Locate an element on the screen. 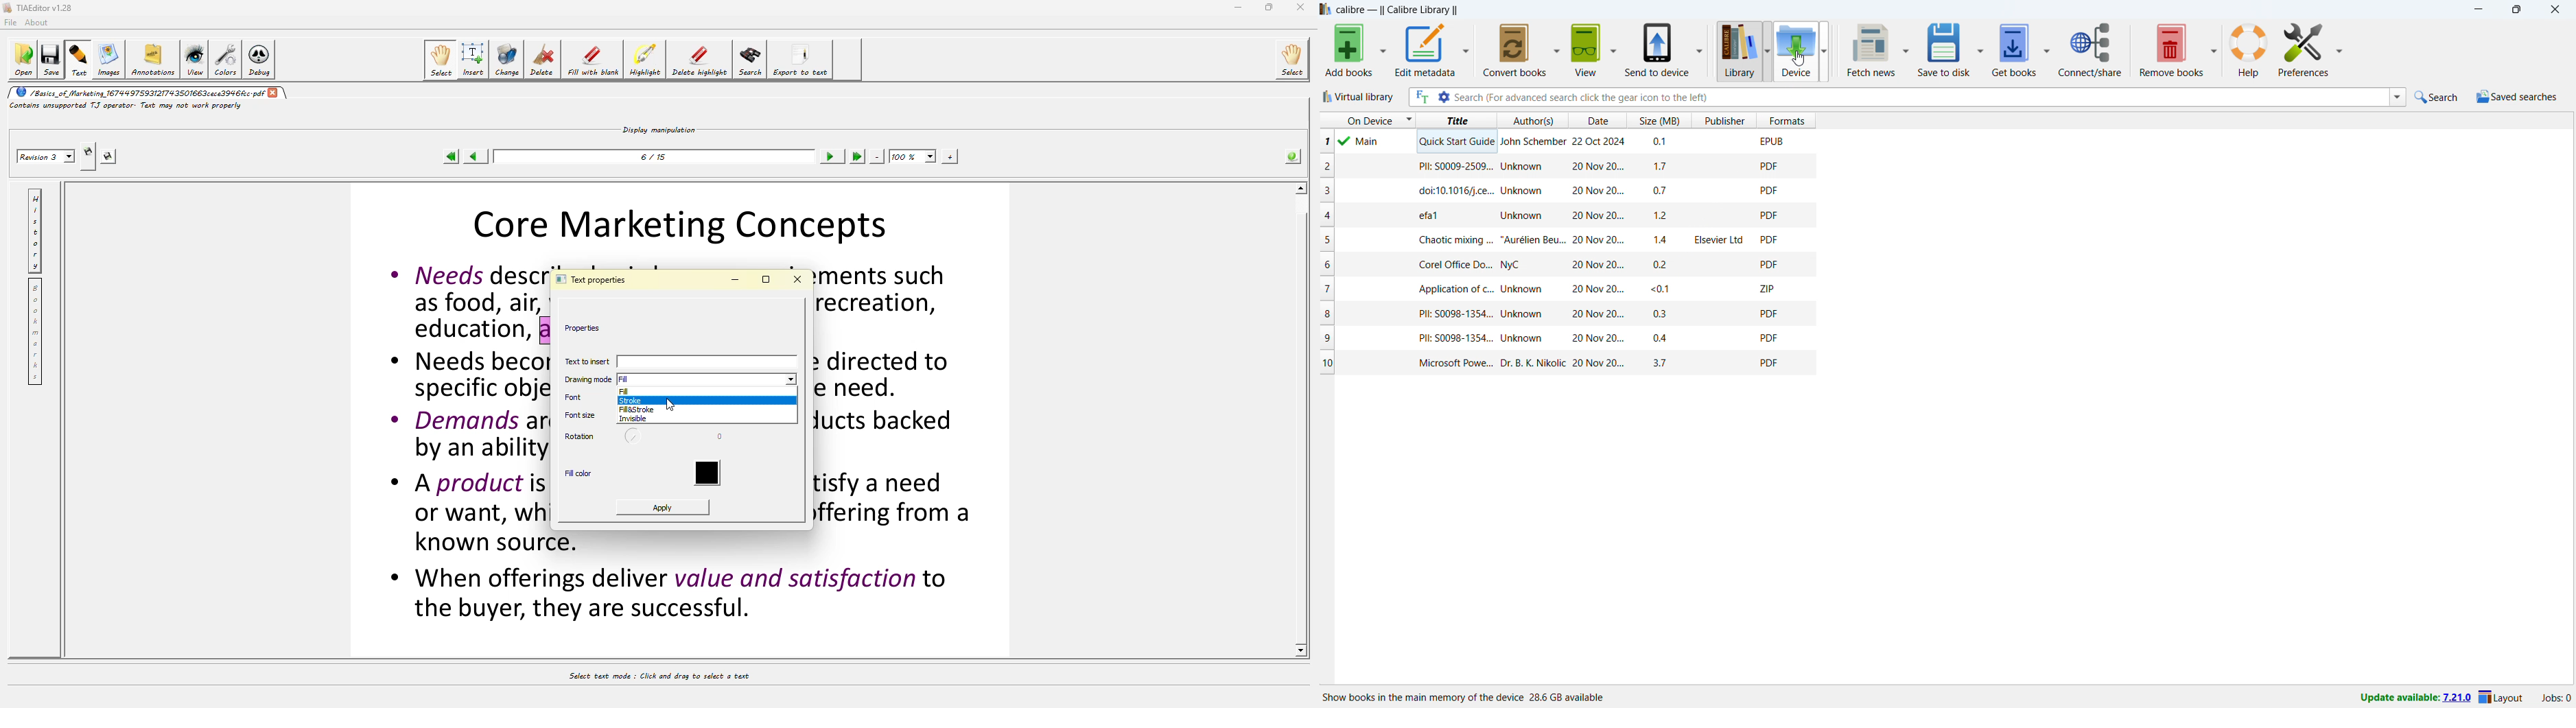  quick search is located at coordinates (2439, 97).